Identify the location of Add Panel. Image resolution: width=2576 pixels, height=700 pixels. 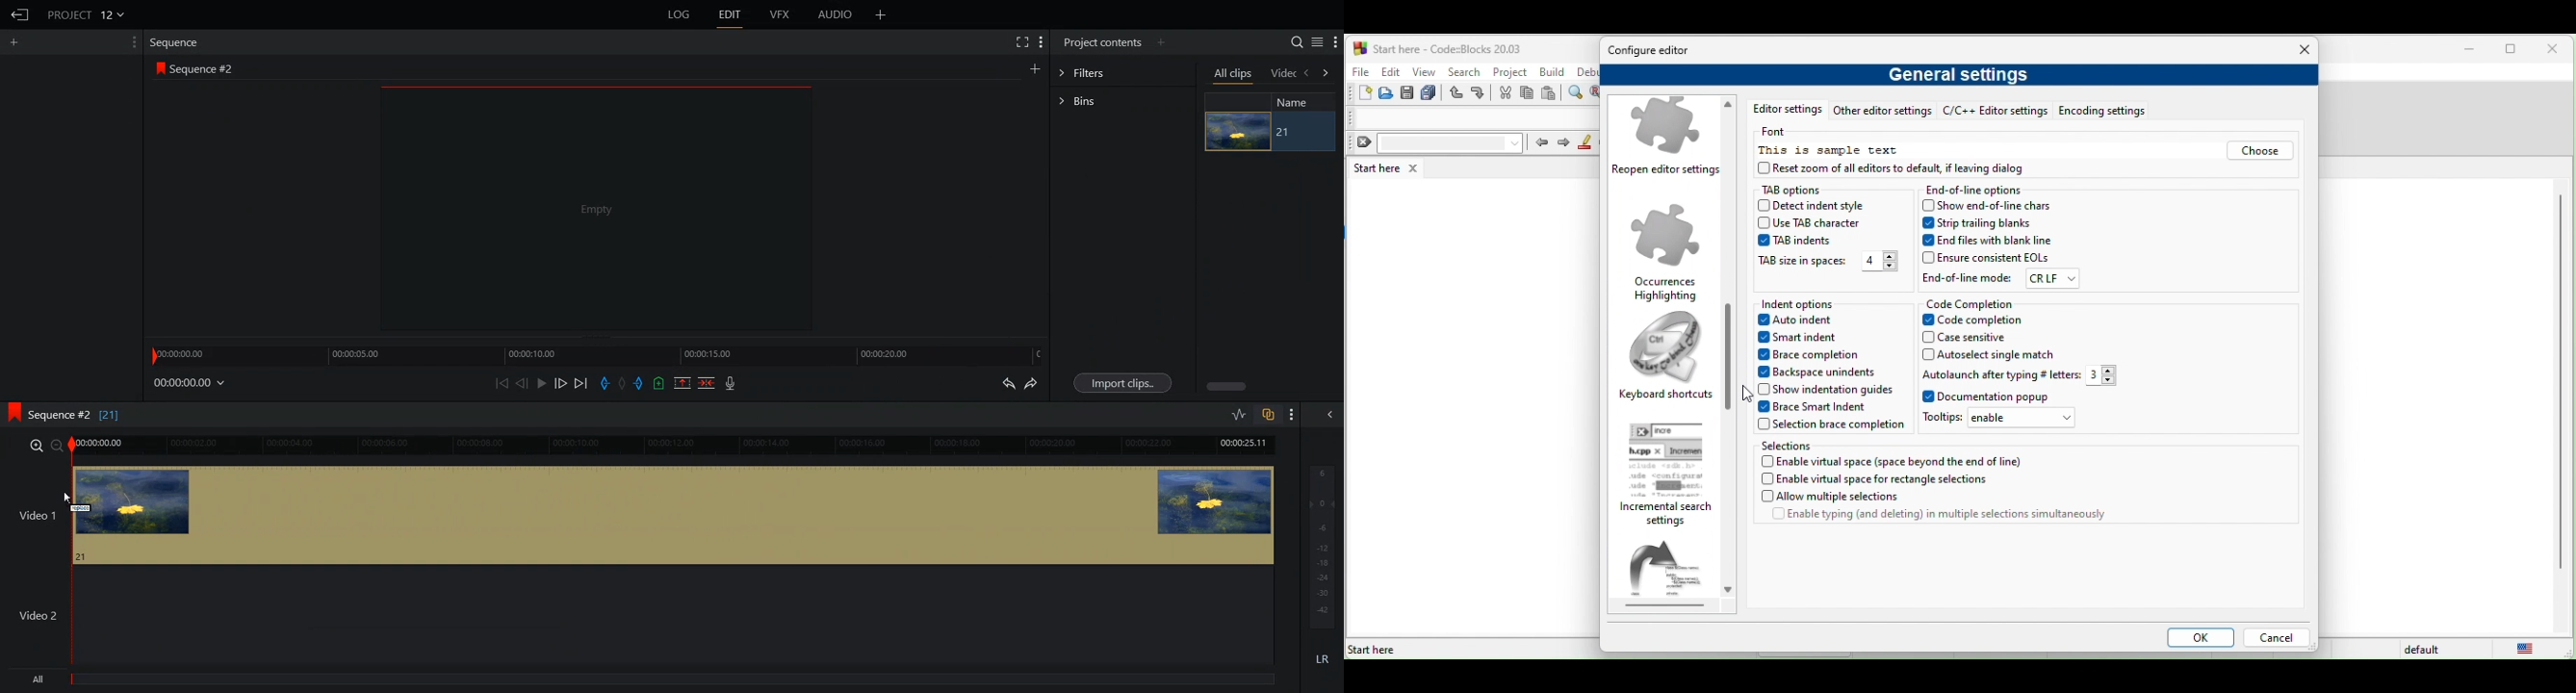
(1161, 41).